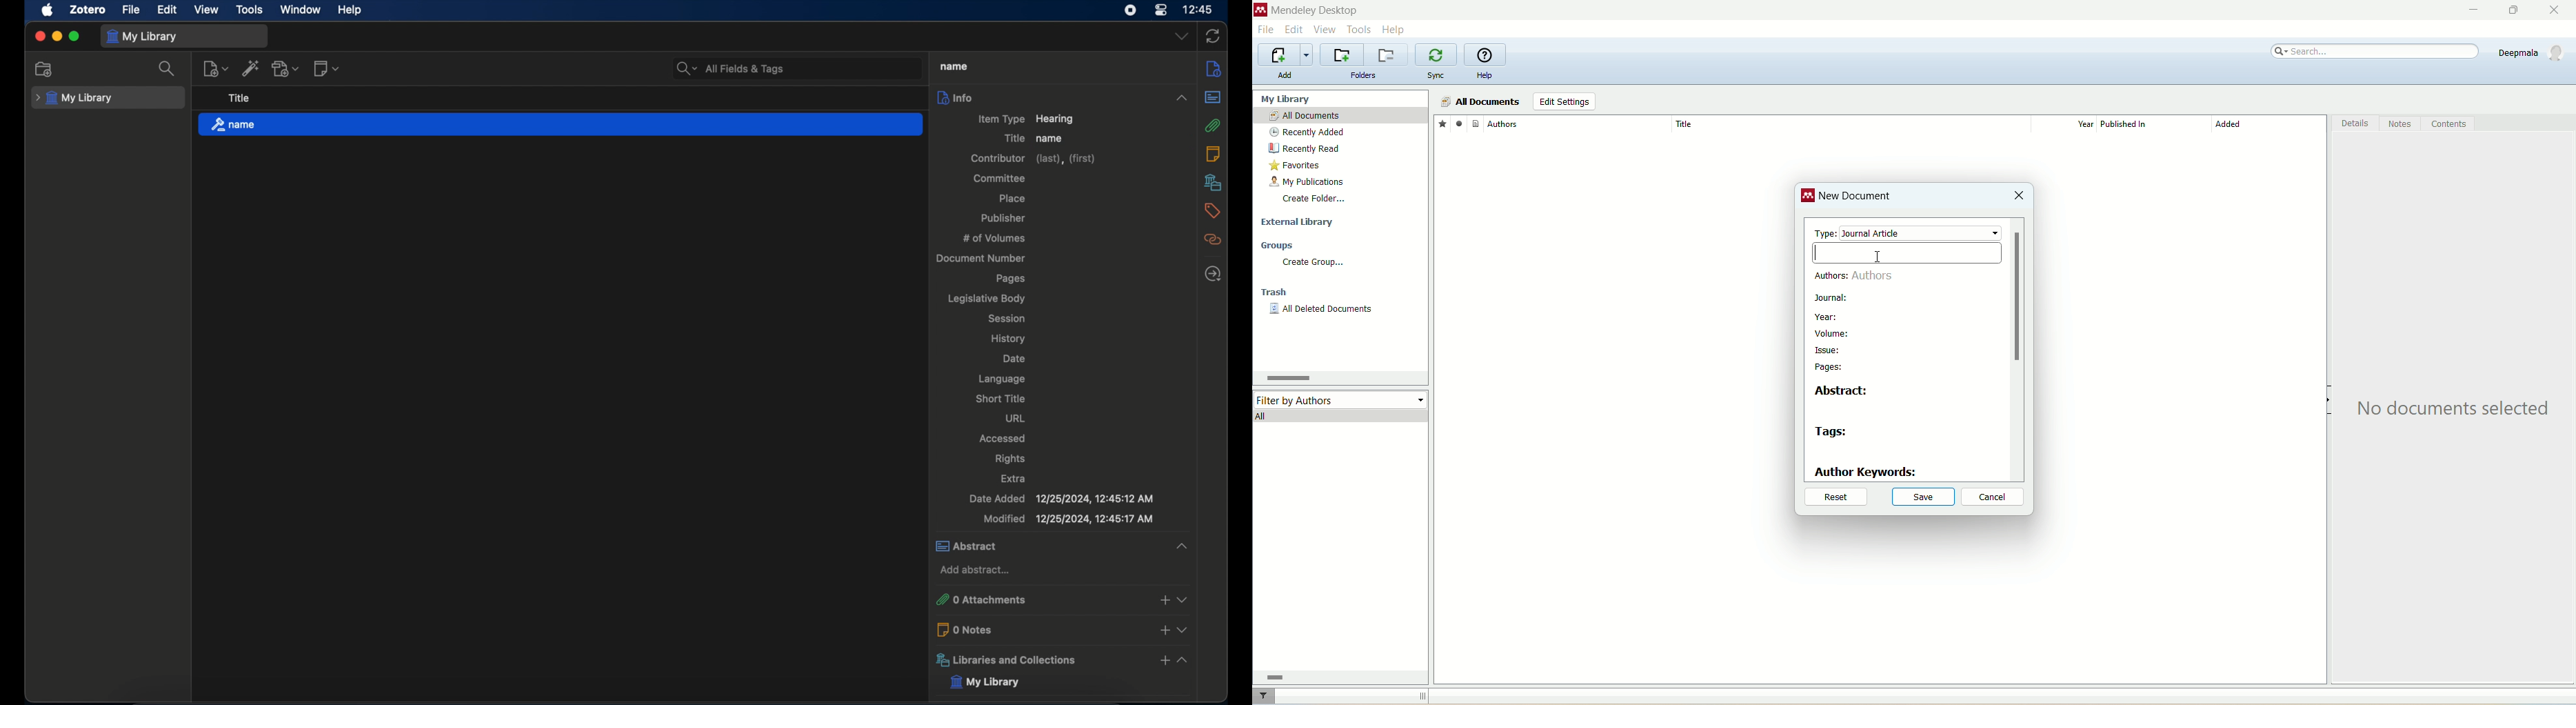 This screenshot has width=2576, height=728. I want to click on remove current folder, so click(1388, 54).